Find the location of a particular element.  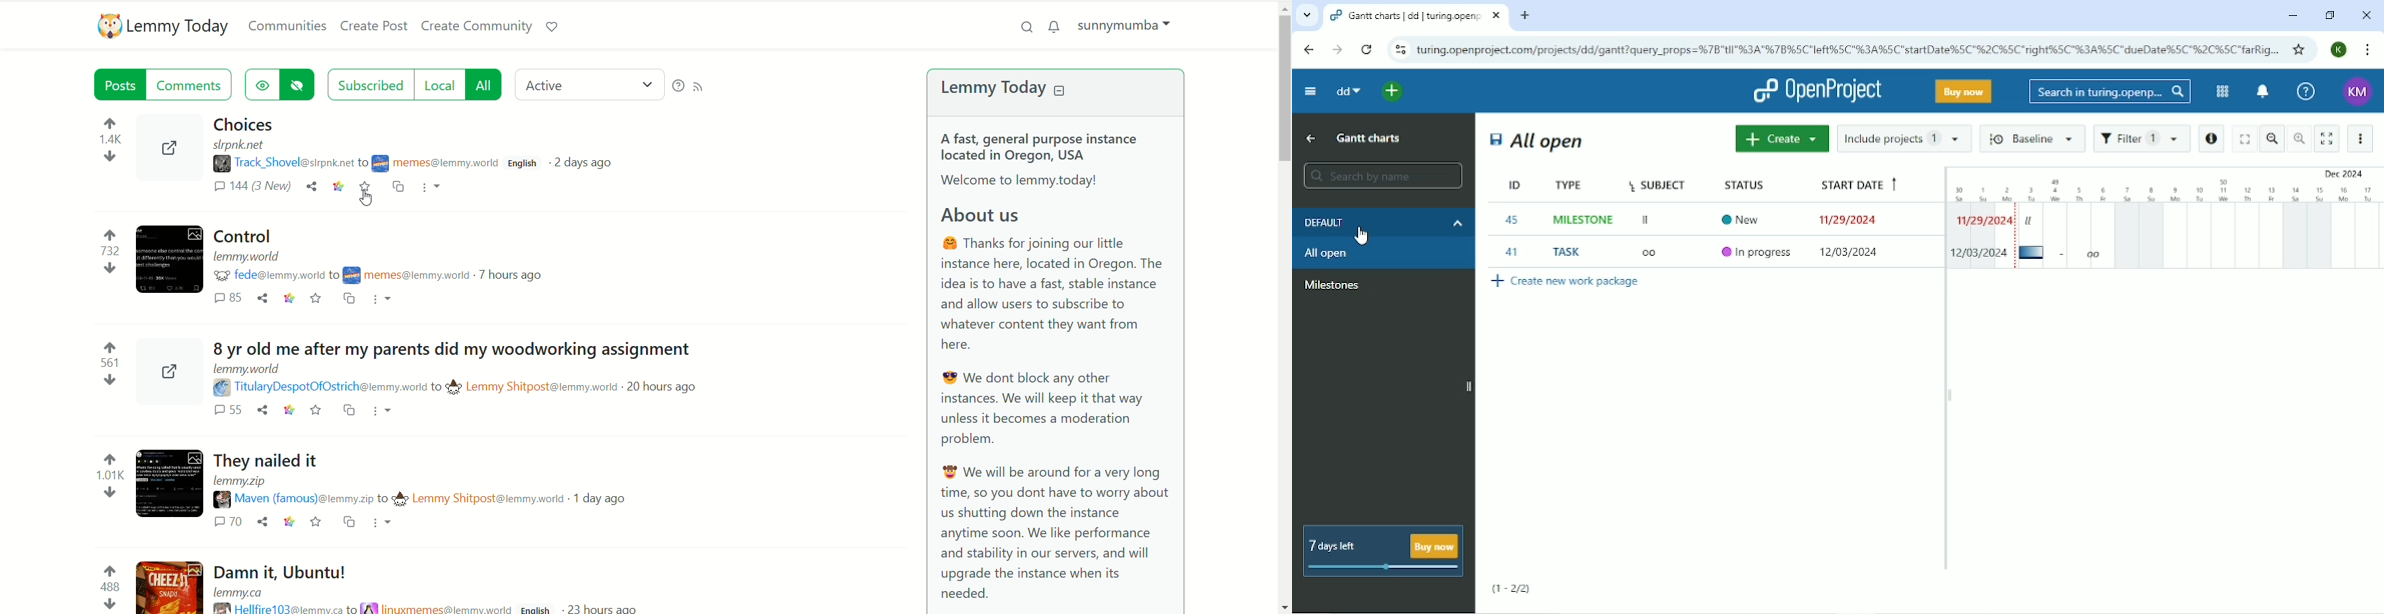

2 days ago(post date) is located at coordinates (590, 163).